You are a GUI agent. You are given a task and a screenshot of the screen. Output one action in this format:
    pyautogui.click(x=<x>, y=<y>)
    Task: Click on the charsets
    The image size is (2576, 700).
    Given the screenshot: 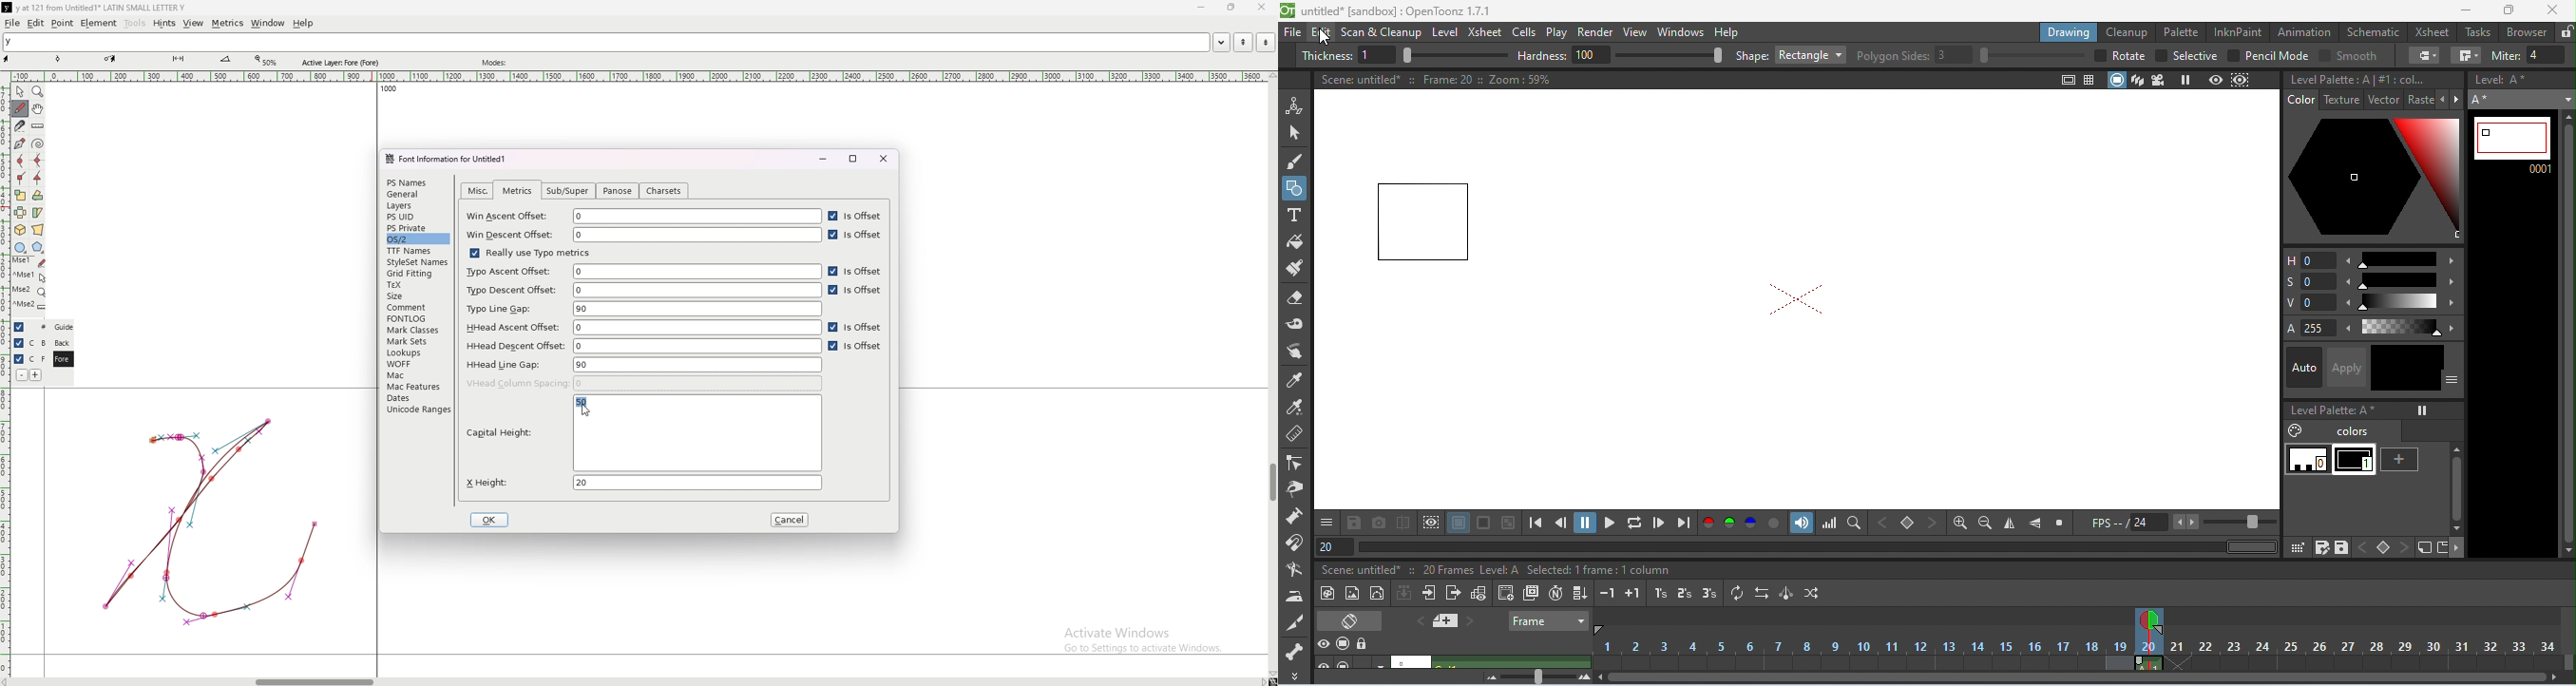 What is the action you would take?
    pyautogui.click(x=665, y=191)
    